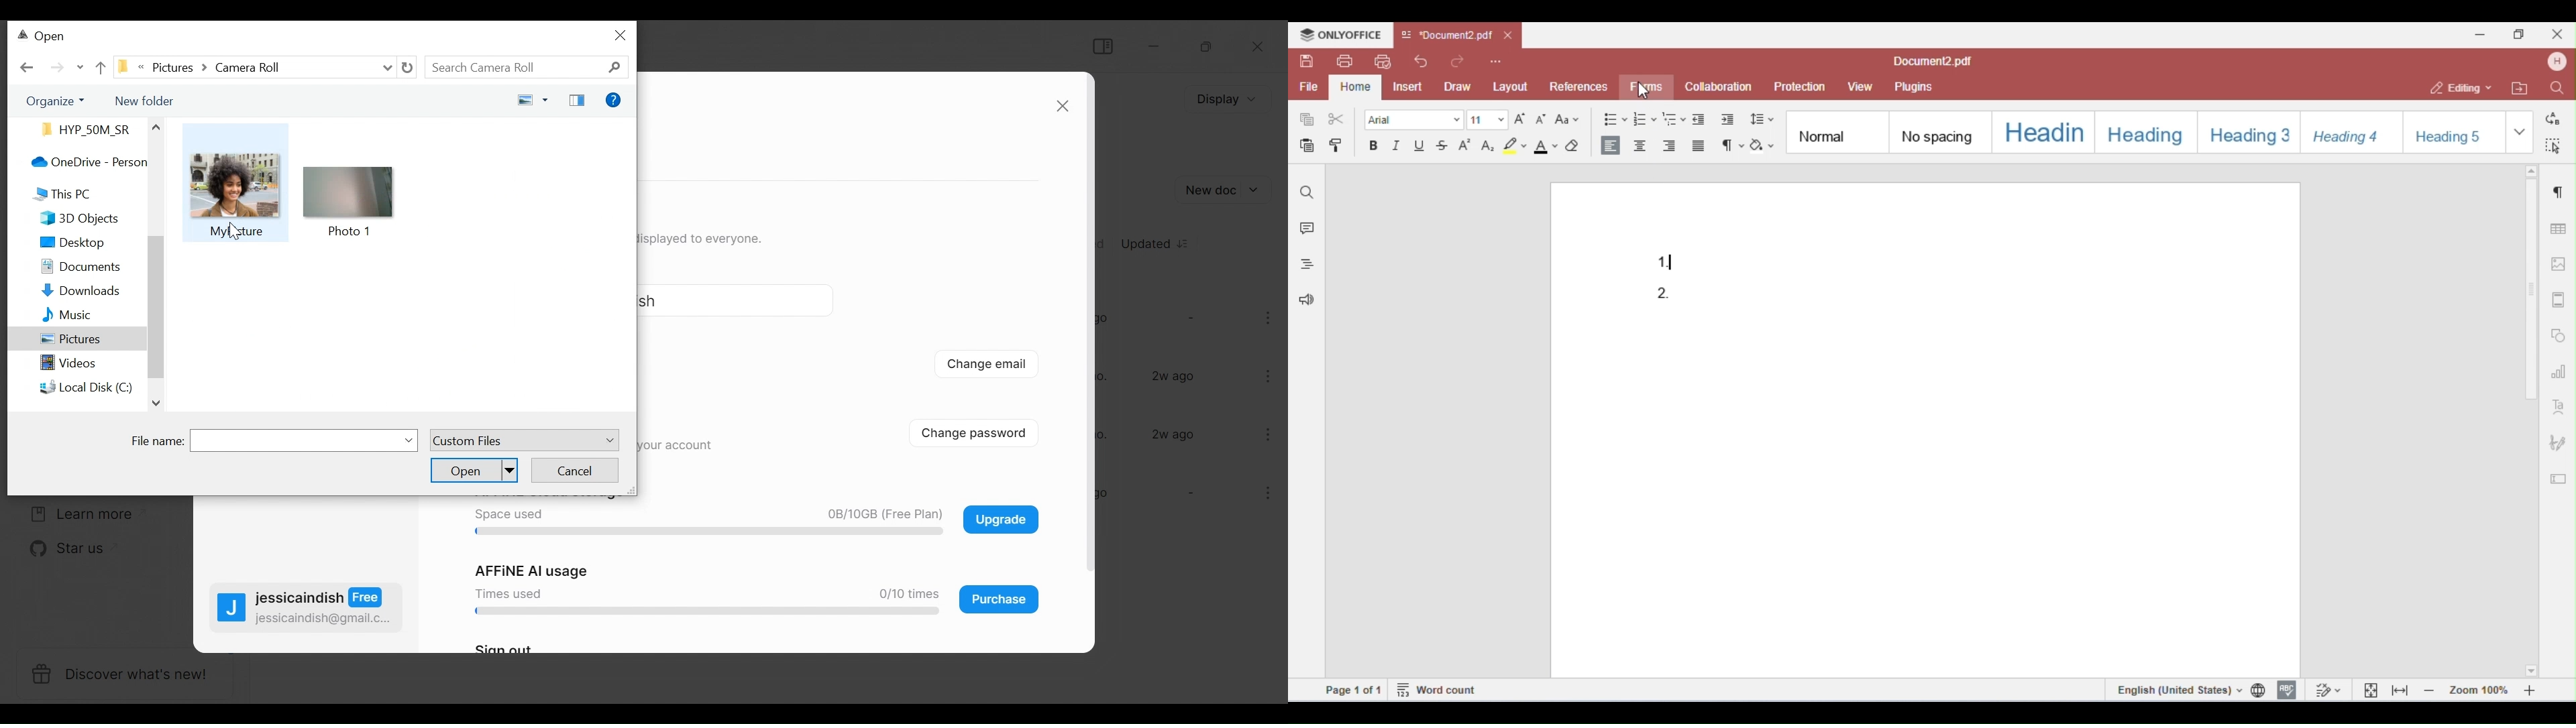  Describe the element at coordinates (77, 162) in the screenshot. I see `OneDrive` at that location.